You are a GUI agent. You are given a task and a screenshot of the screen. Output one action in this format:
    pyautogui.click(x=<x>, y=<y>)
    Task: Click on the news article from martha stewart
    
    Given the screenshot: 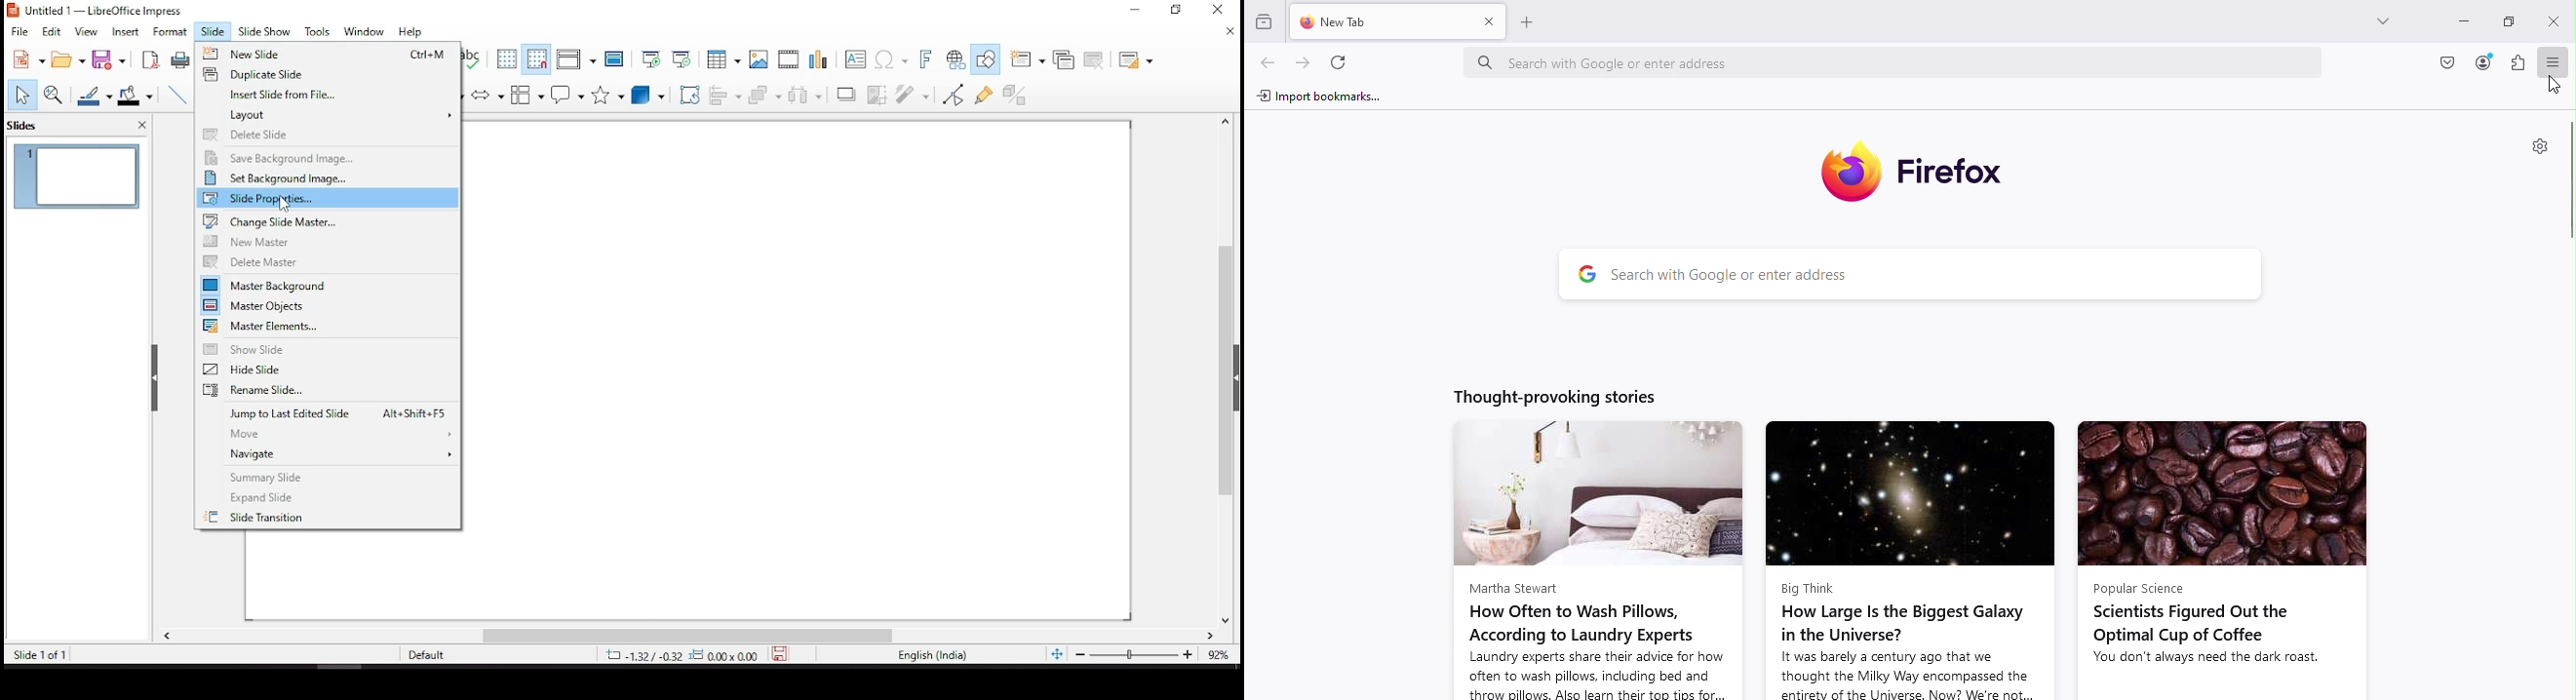 What is the action you would take?
    pyautogui.click(x=1592, y=560)
    